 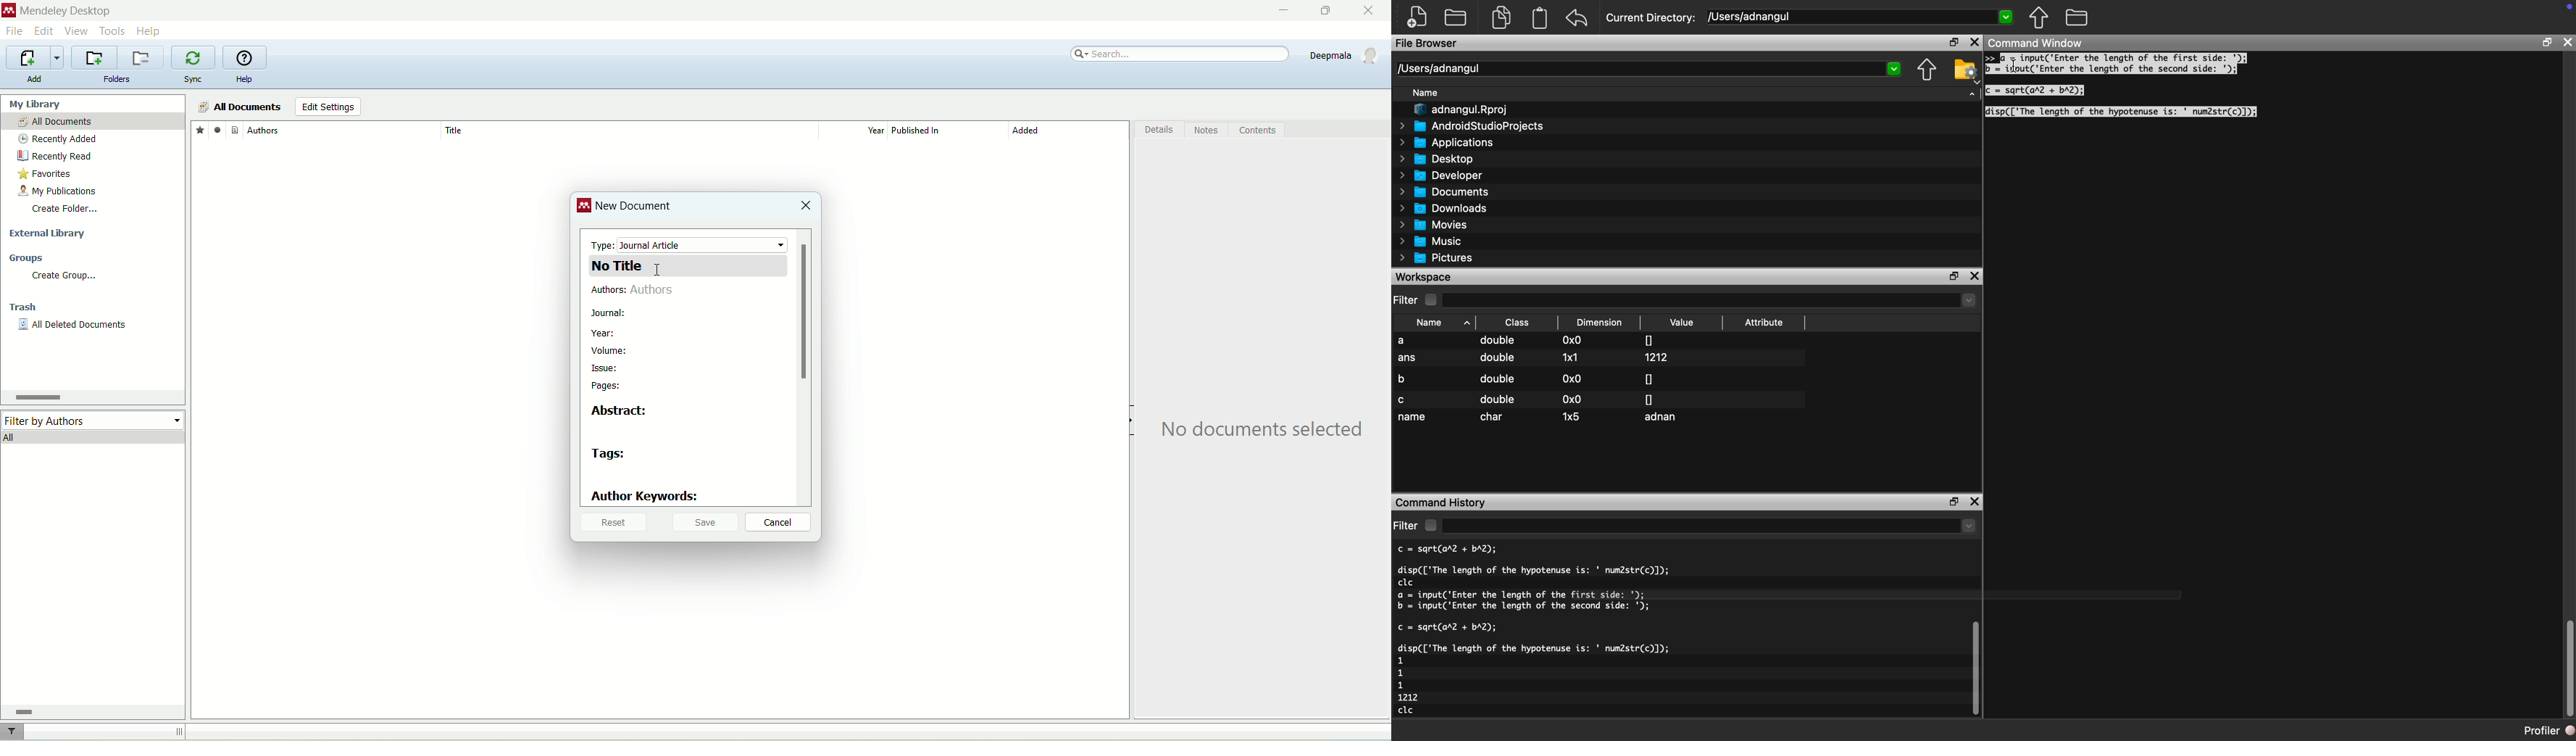 What do you see at coordinates (93, 122) in the screenshot?
I see `all documents` at bounding box center [93, 122].